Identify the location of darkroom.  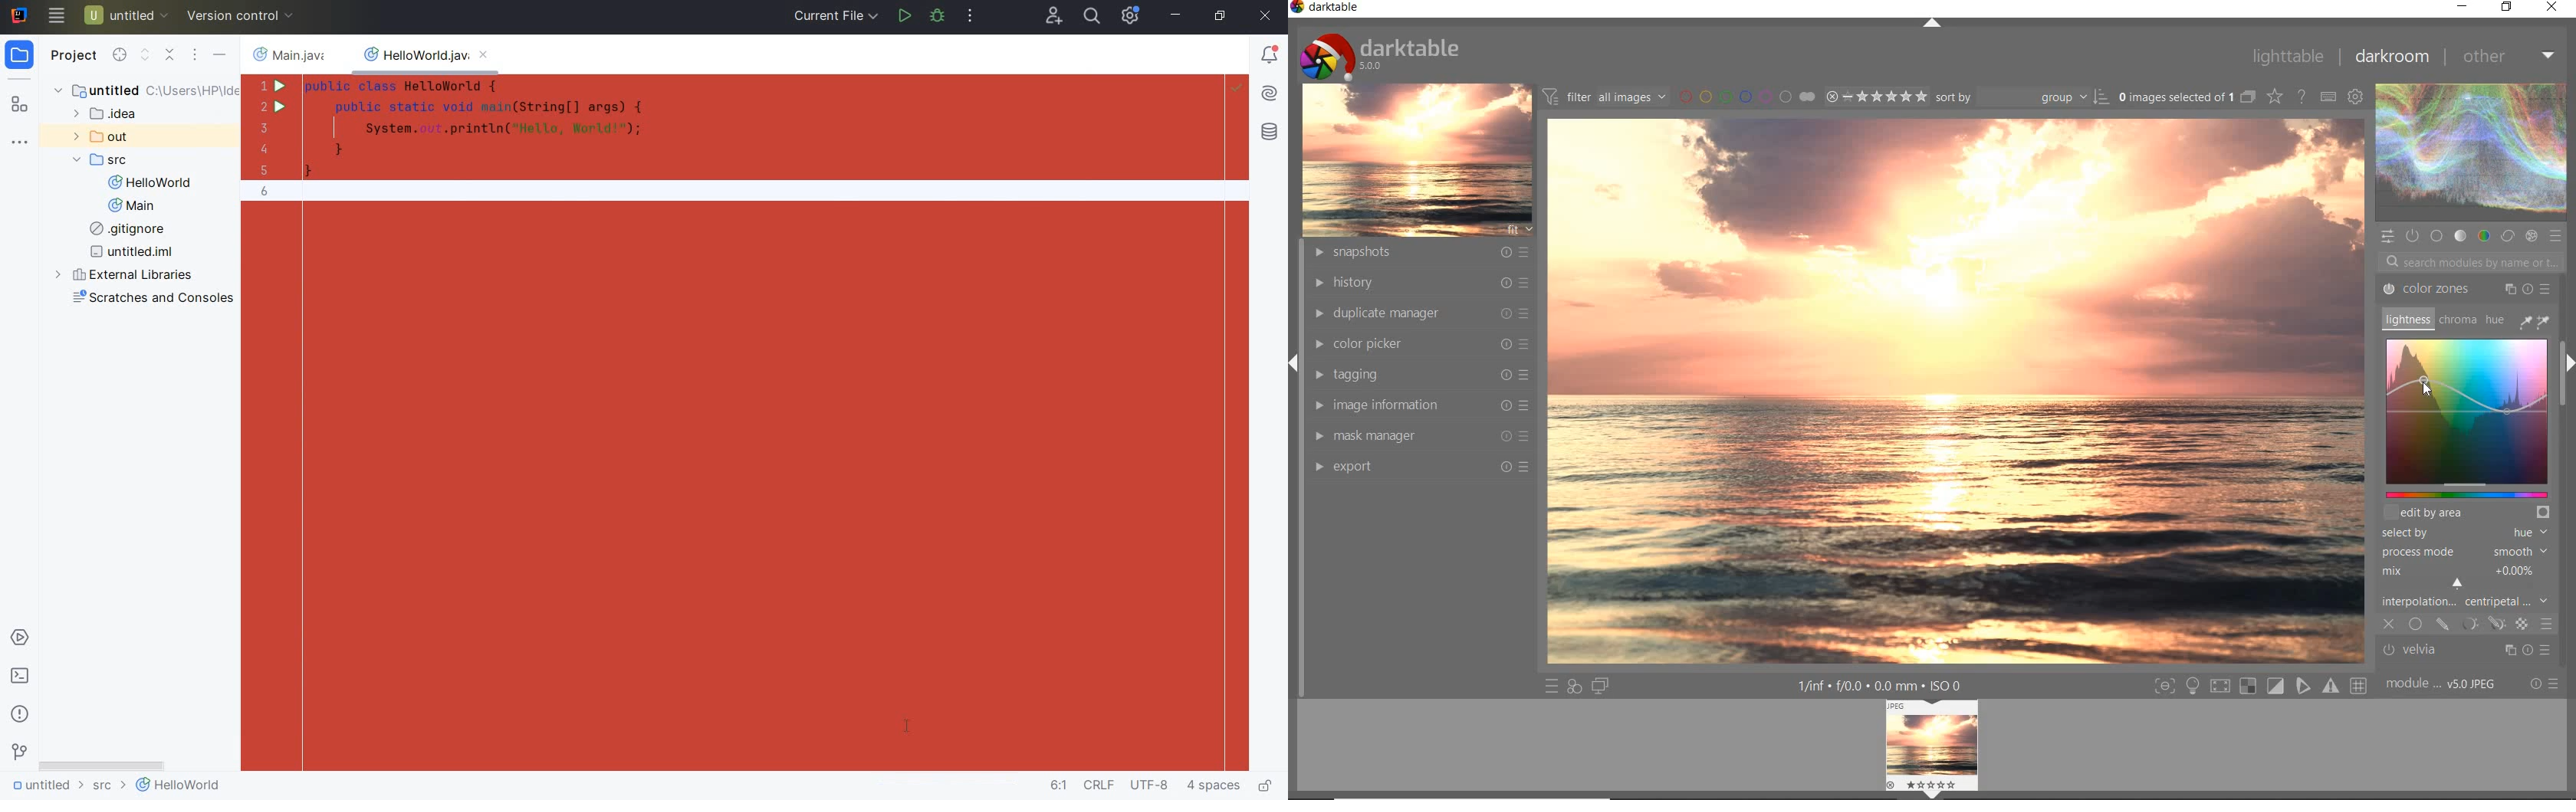
(2395, 57).